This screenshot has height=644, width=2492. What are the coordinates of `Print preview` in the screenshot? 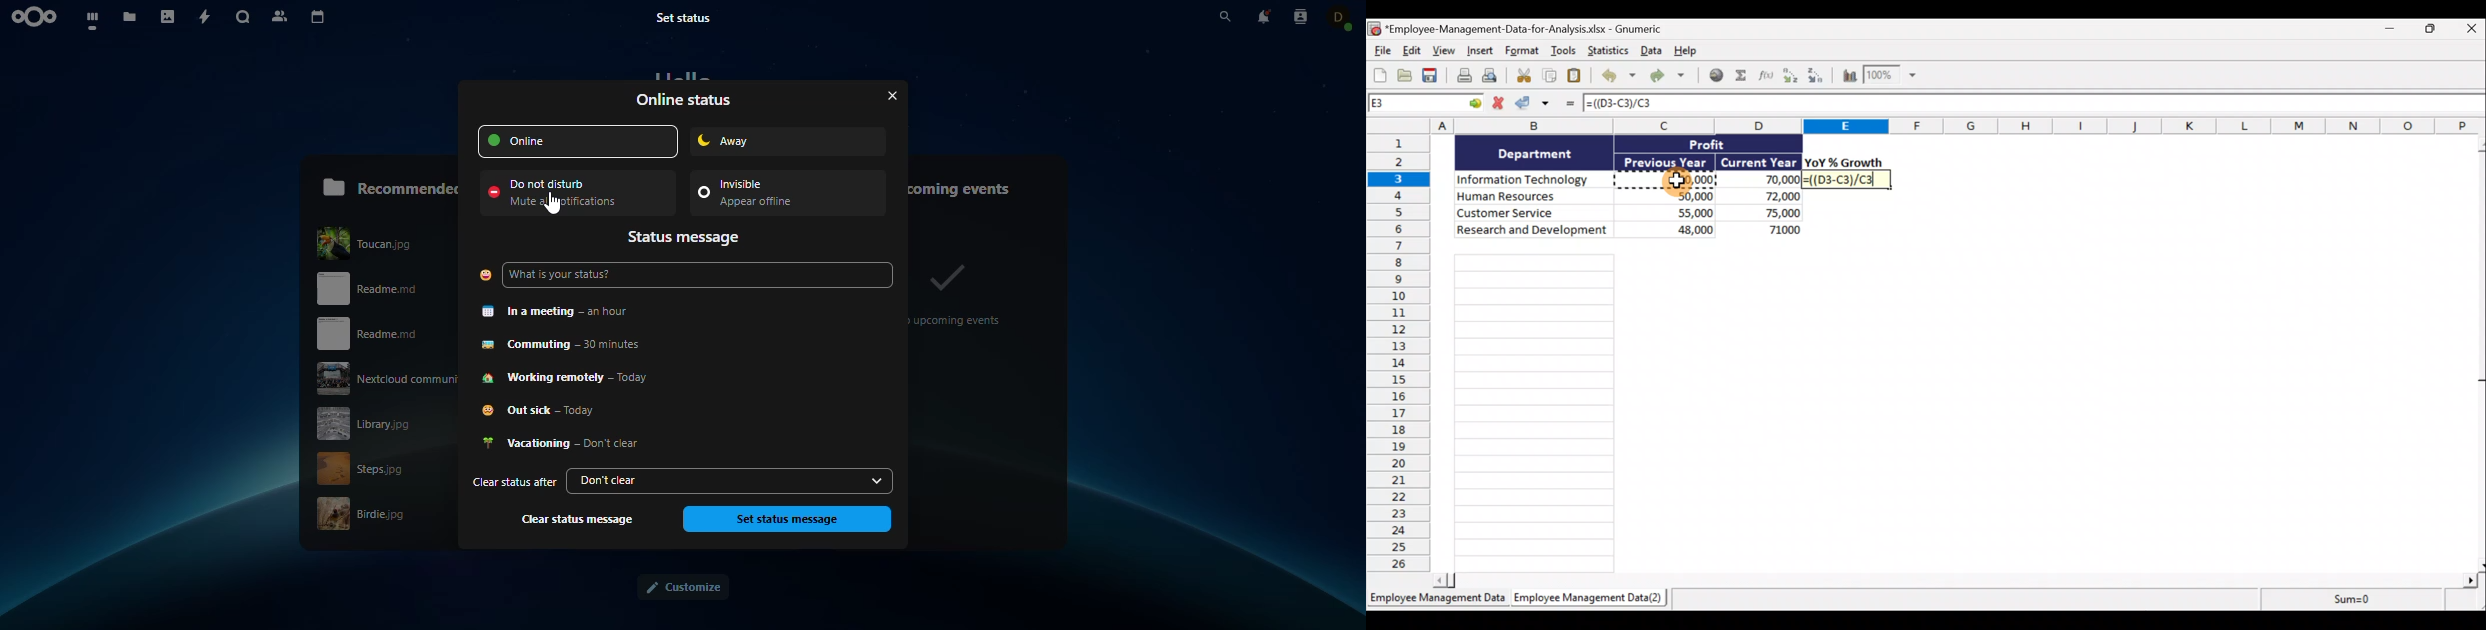 It's located at (1491, 76).